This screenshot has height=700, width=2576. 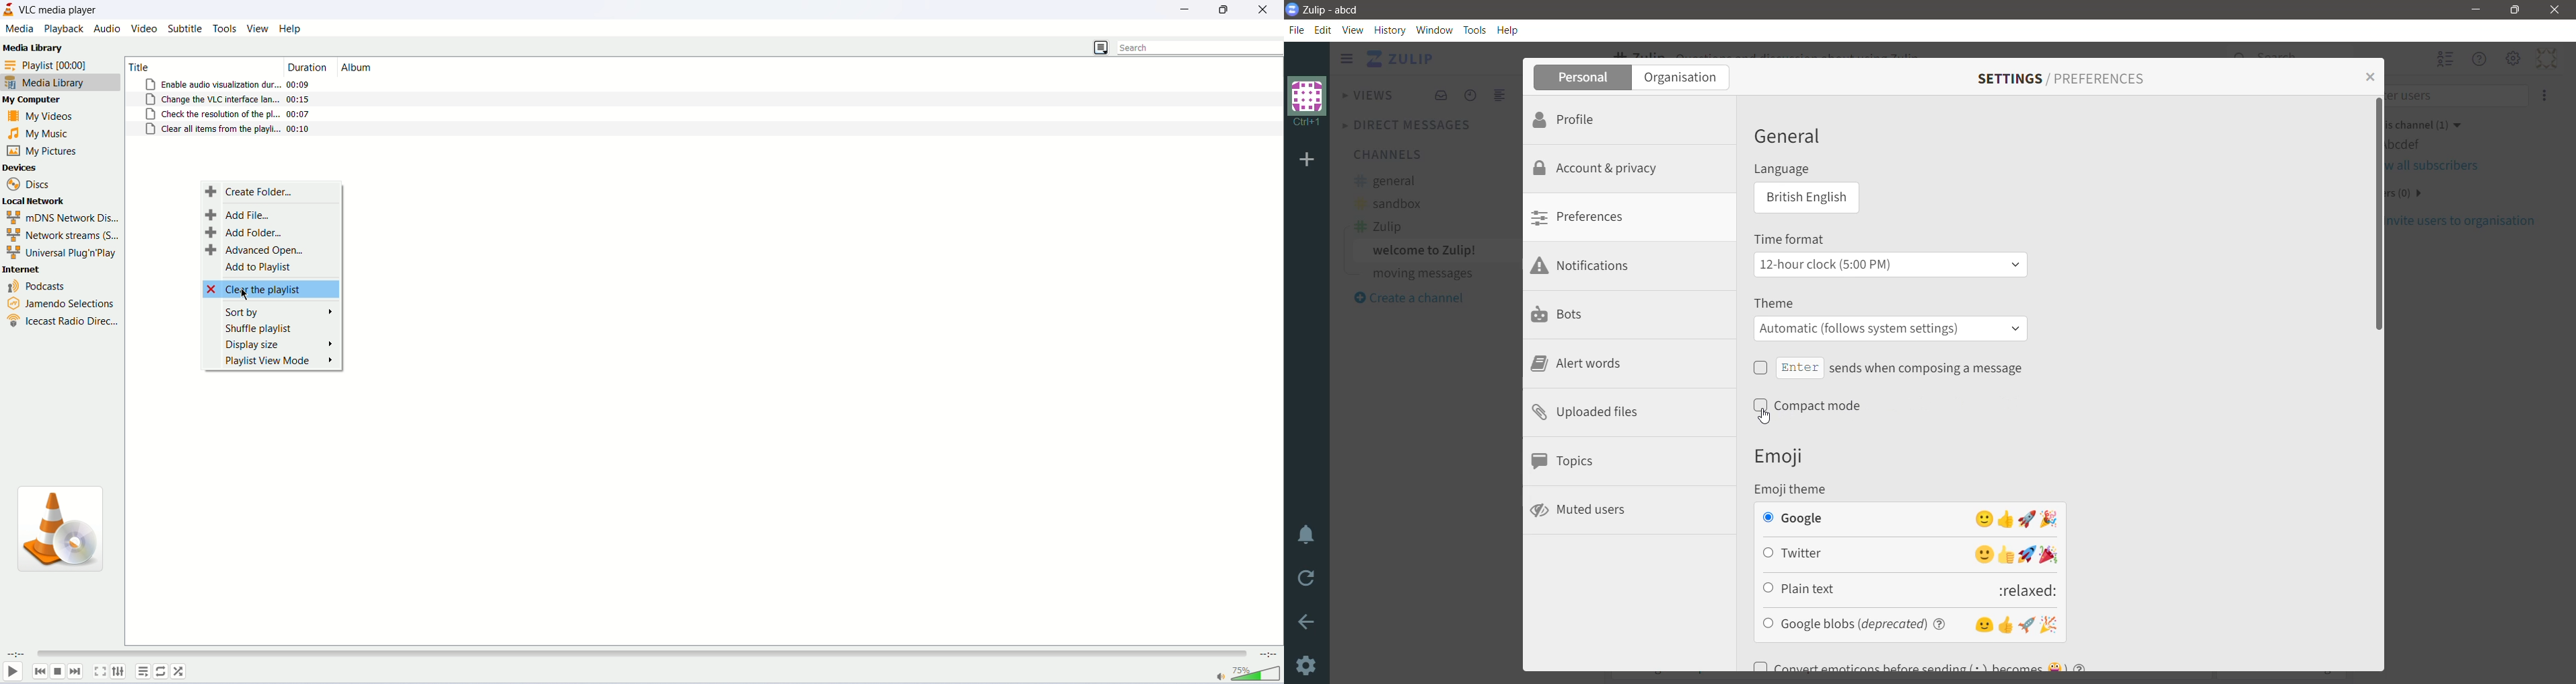 I want to click on Topics, so click(x=1565, y=463).